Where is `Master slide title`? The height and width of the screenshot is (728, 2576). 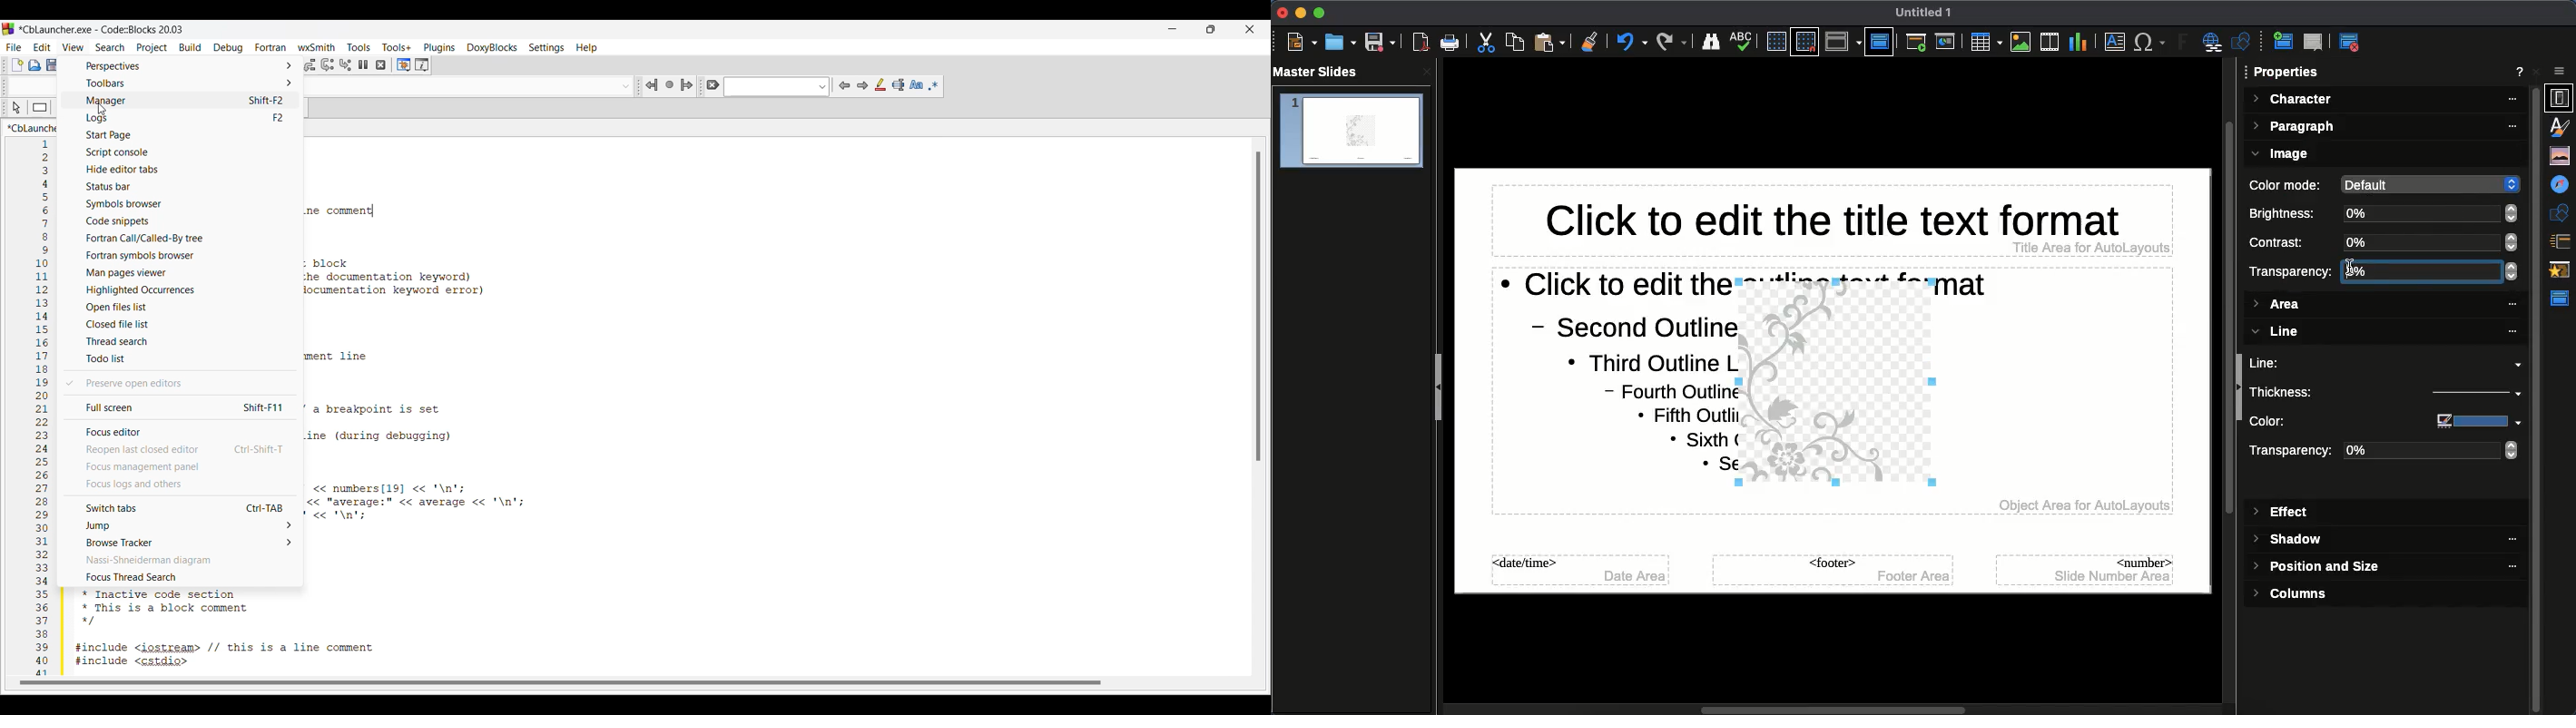
Master slide title is located at coordinates (1831, 224).